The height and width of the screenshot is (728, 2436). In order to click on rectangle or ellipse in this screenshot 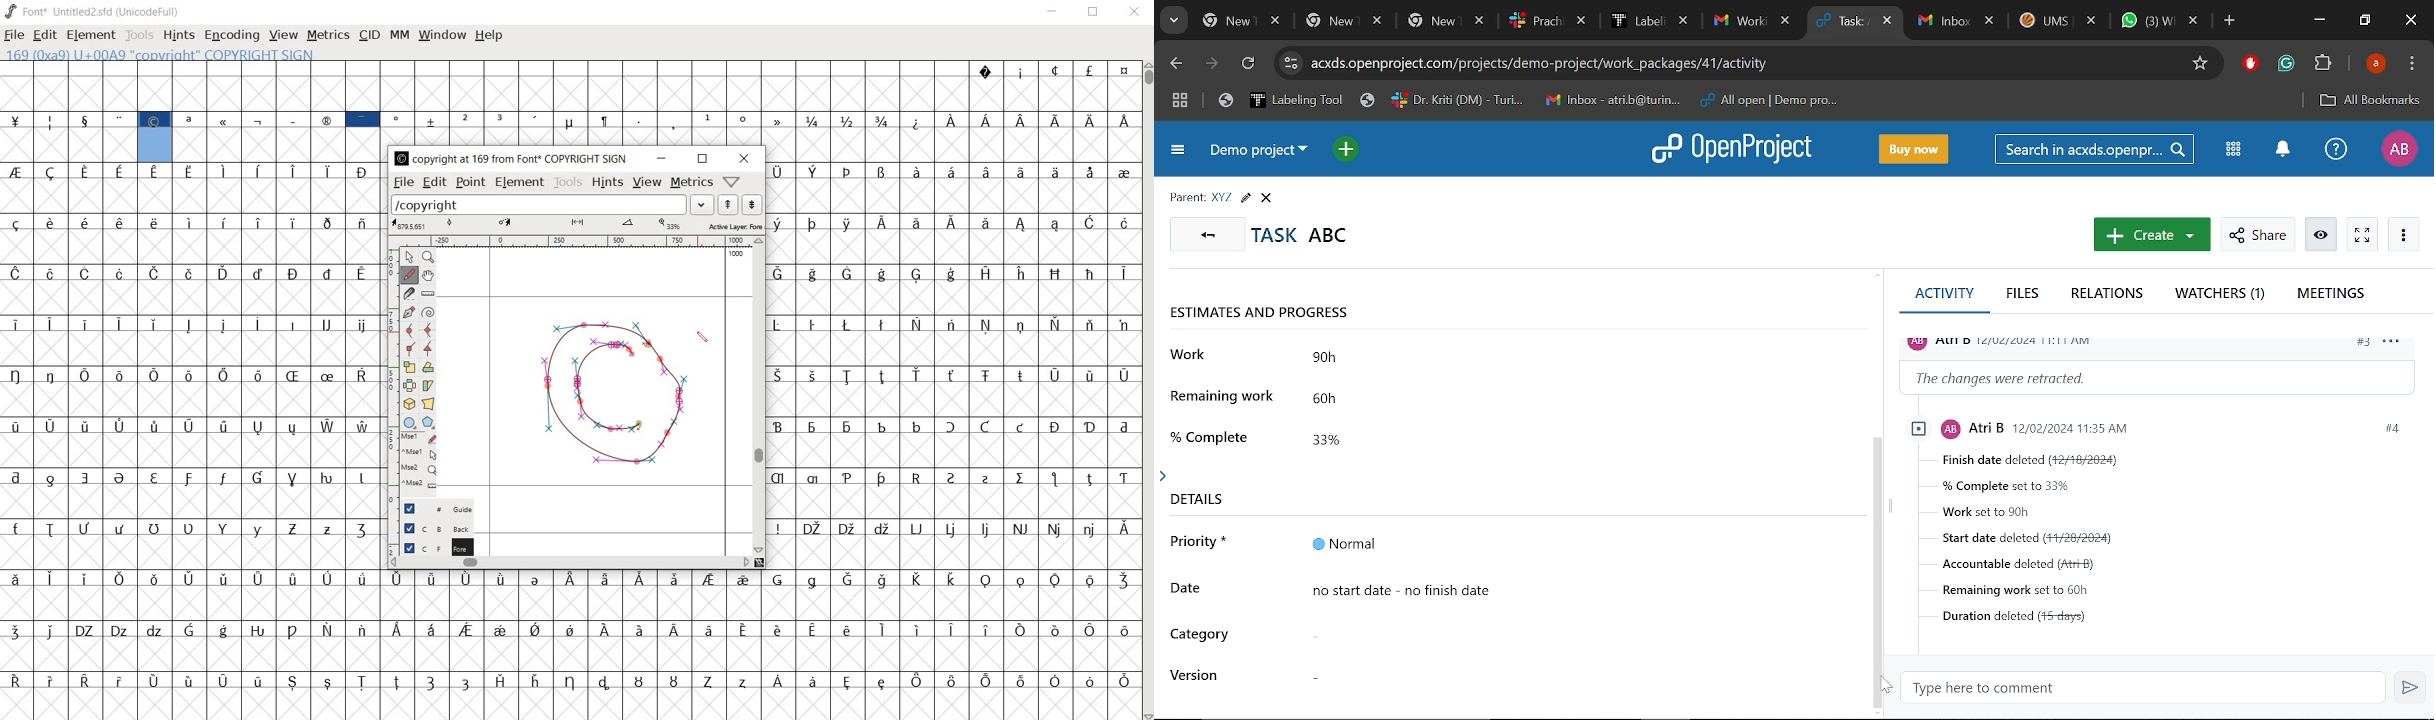, I will do `click(410, 422)`.